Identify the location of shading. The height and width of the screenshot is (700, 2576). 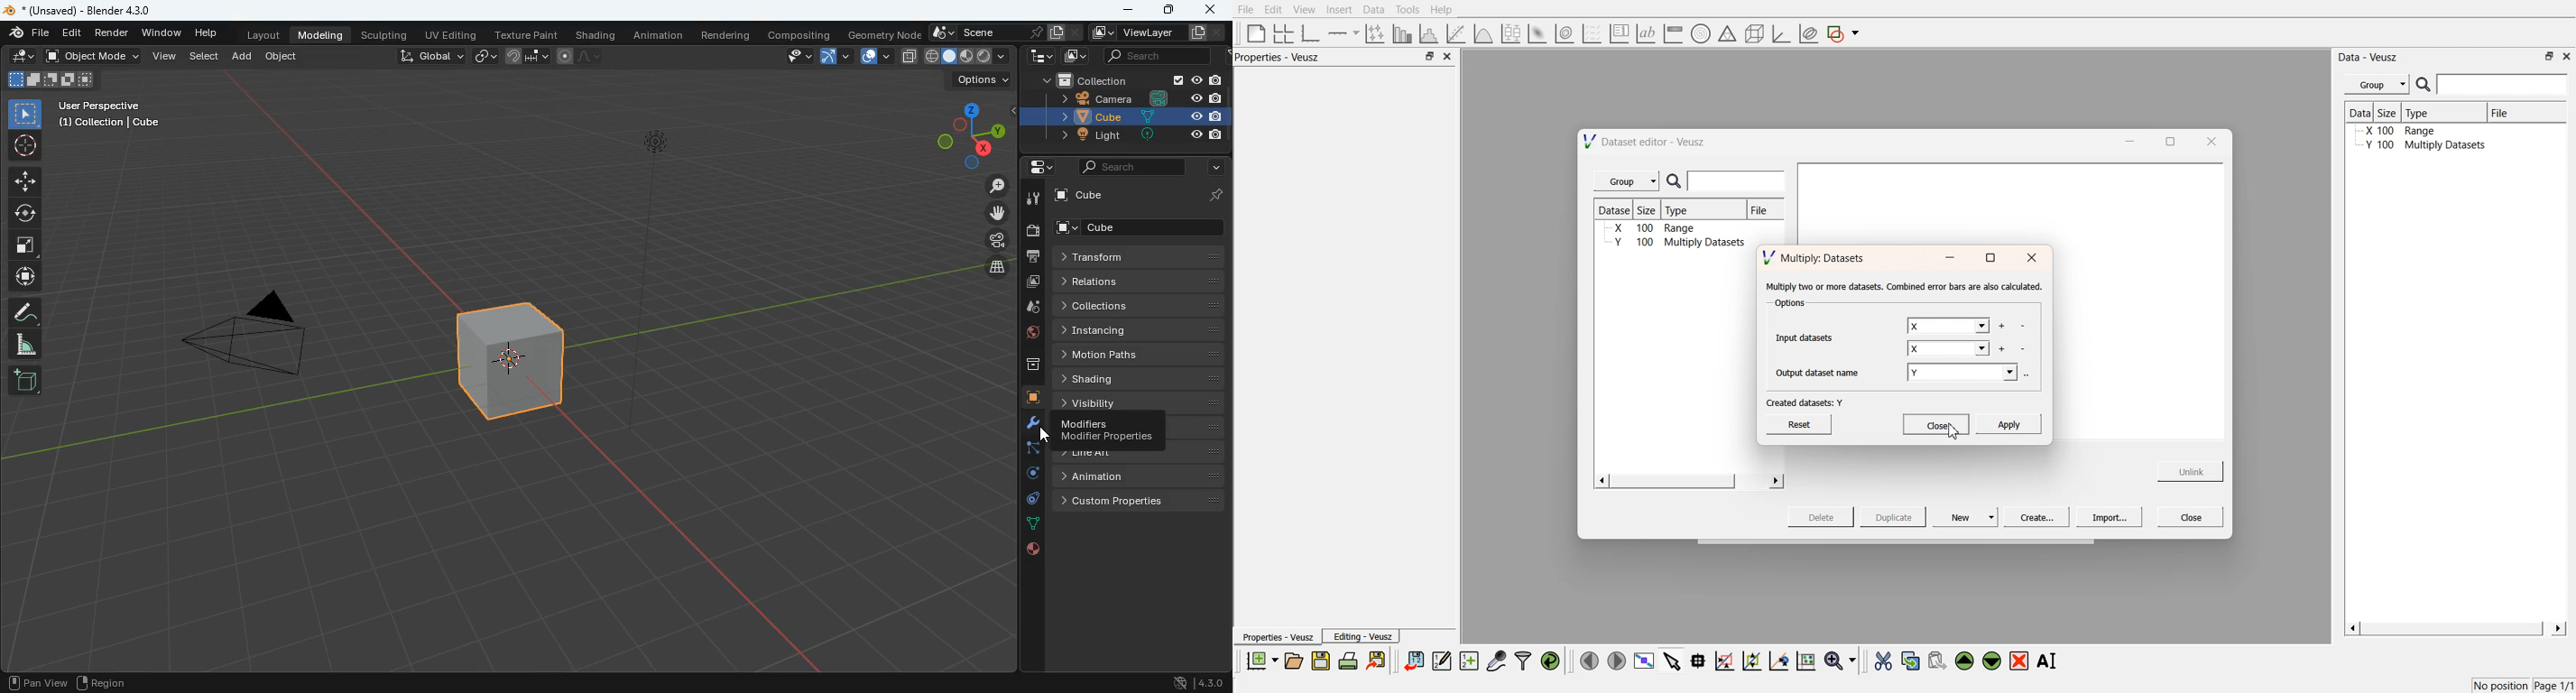
(598, 33).